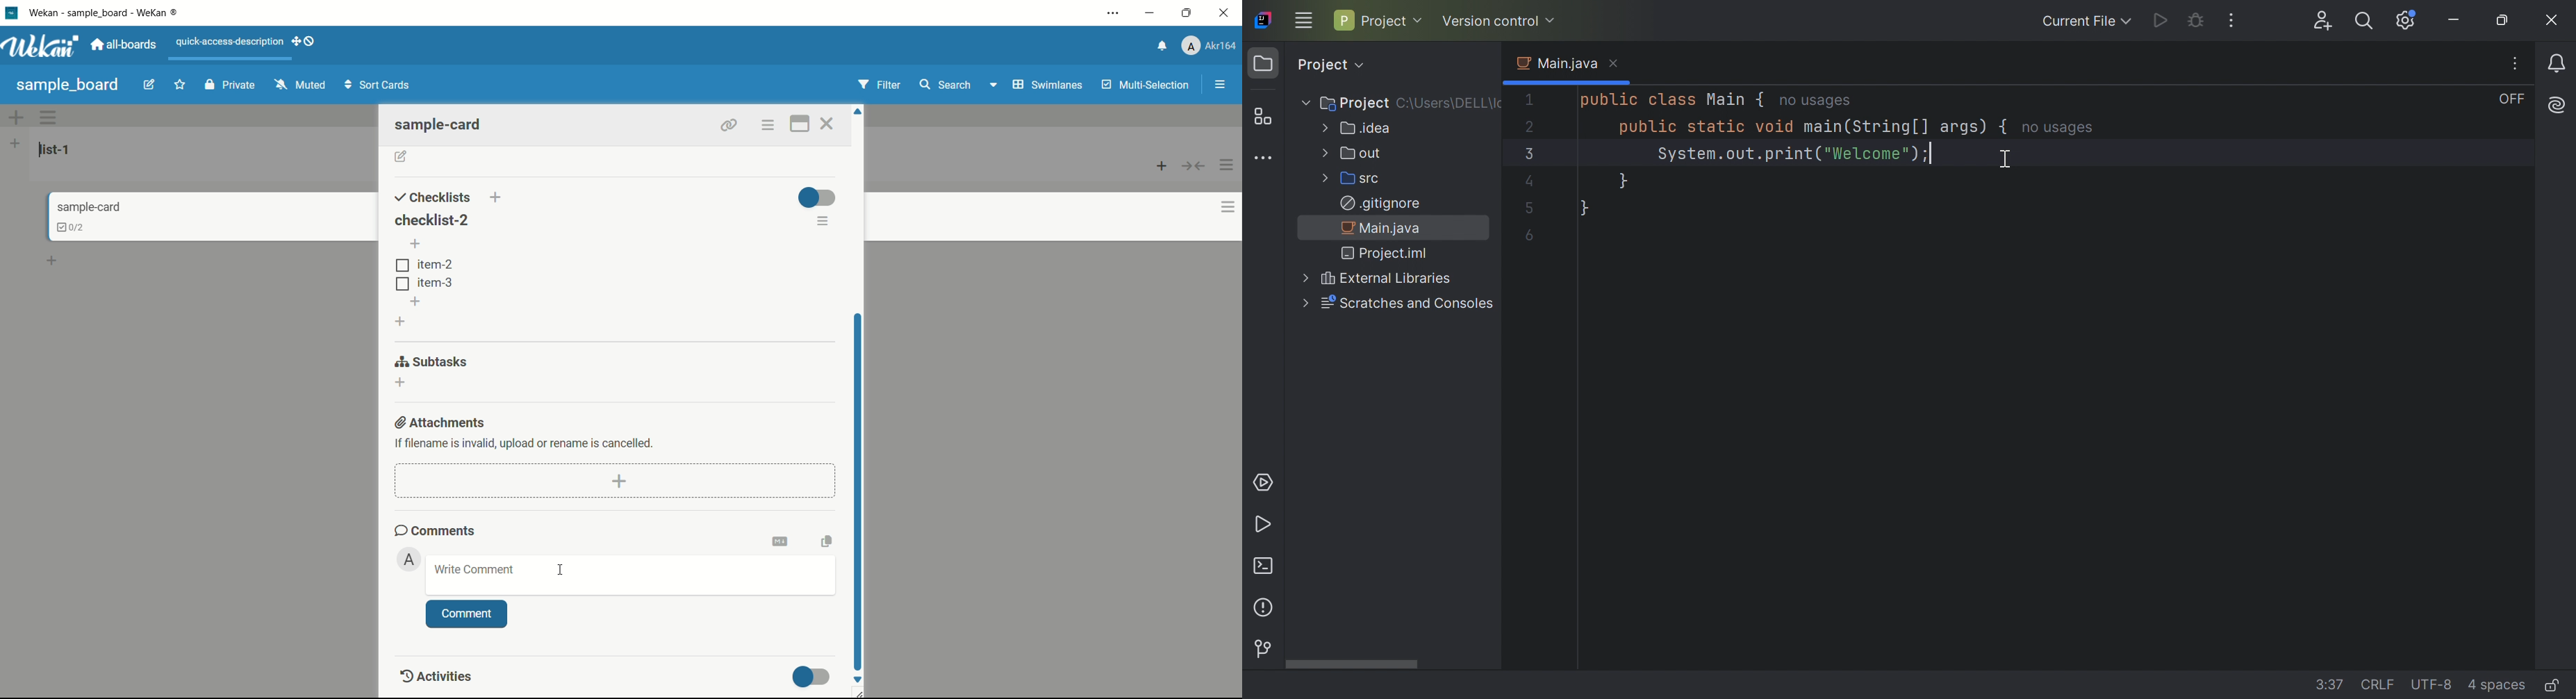 The width and height of the screenshot is (2576, 700). Describe the element at coordinates (87, 207) in the screenshot. I see `card name` at that location.